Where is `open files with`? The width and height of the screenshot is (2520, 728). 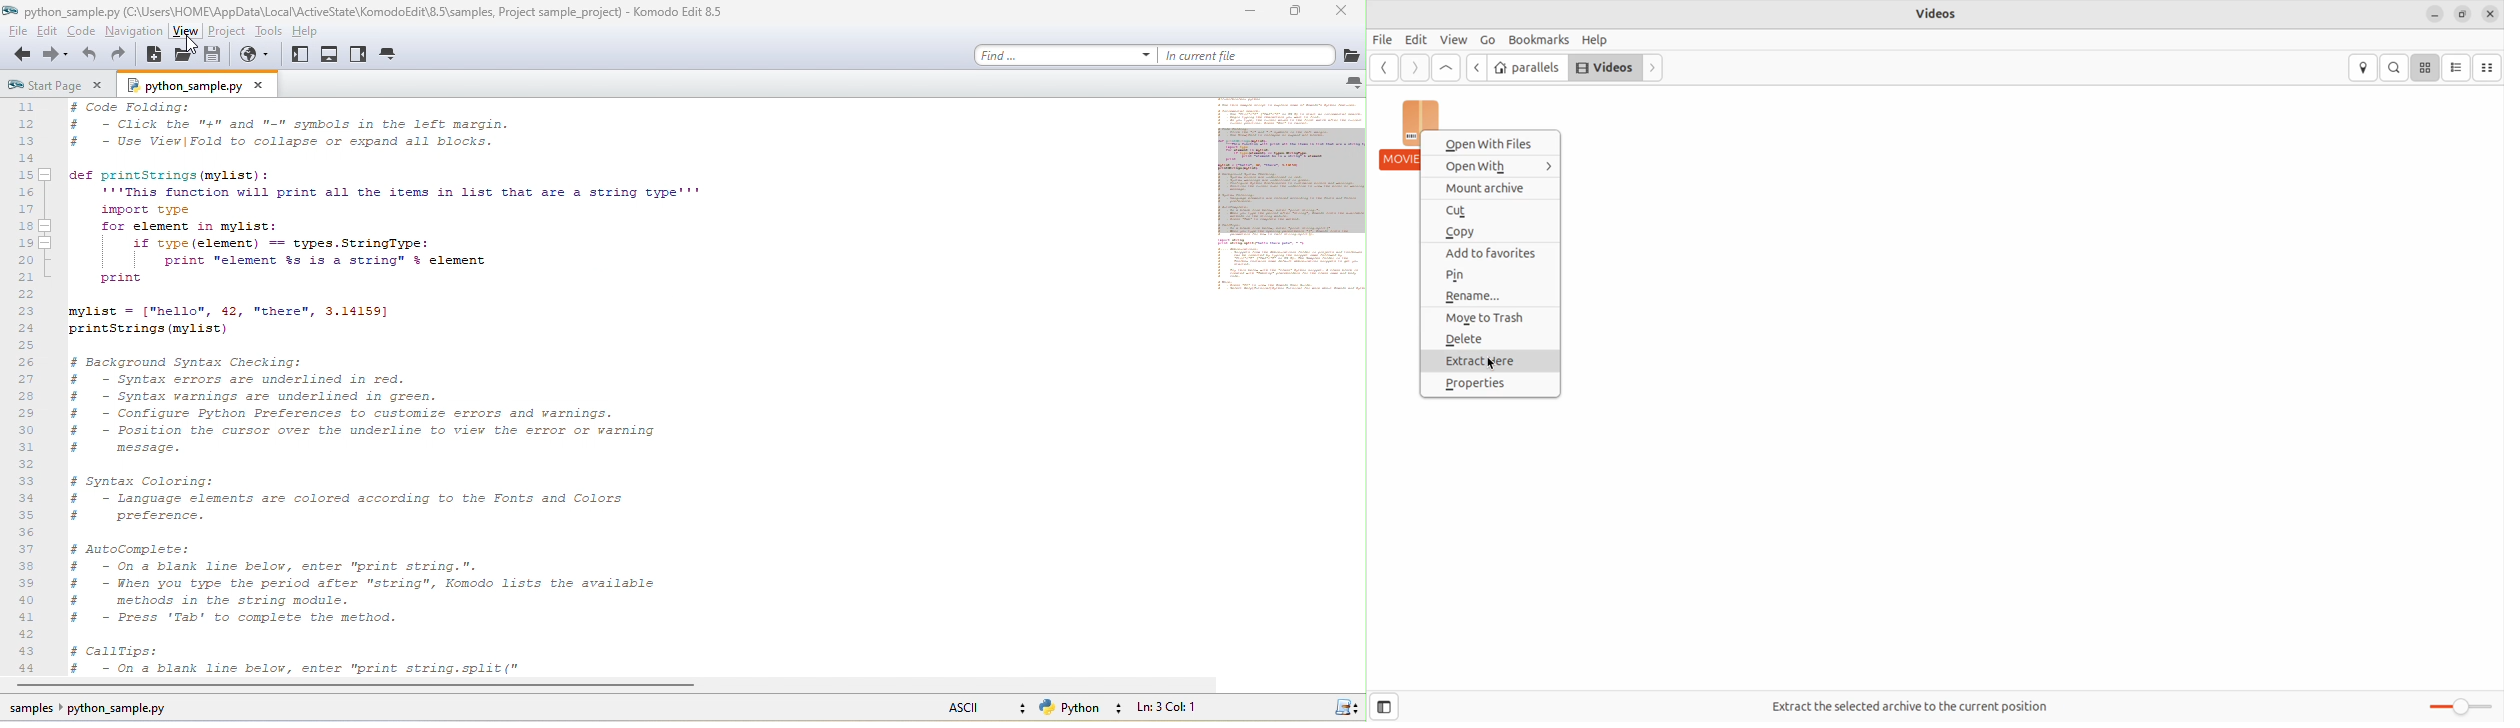
open files with is located at coordinates (1496, 142).